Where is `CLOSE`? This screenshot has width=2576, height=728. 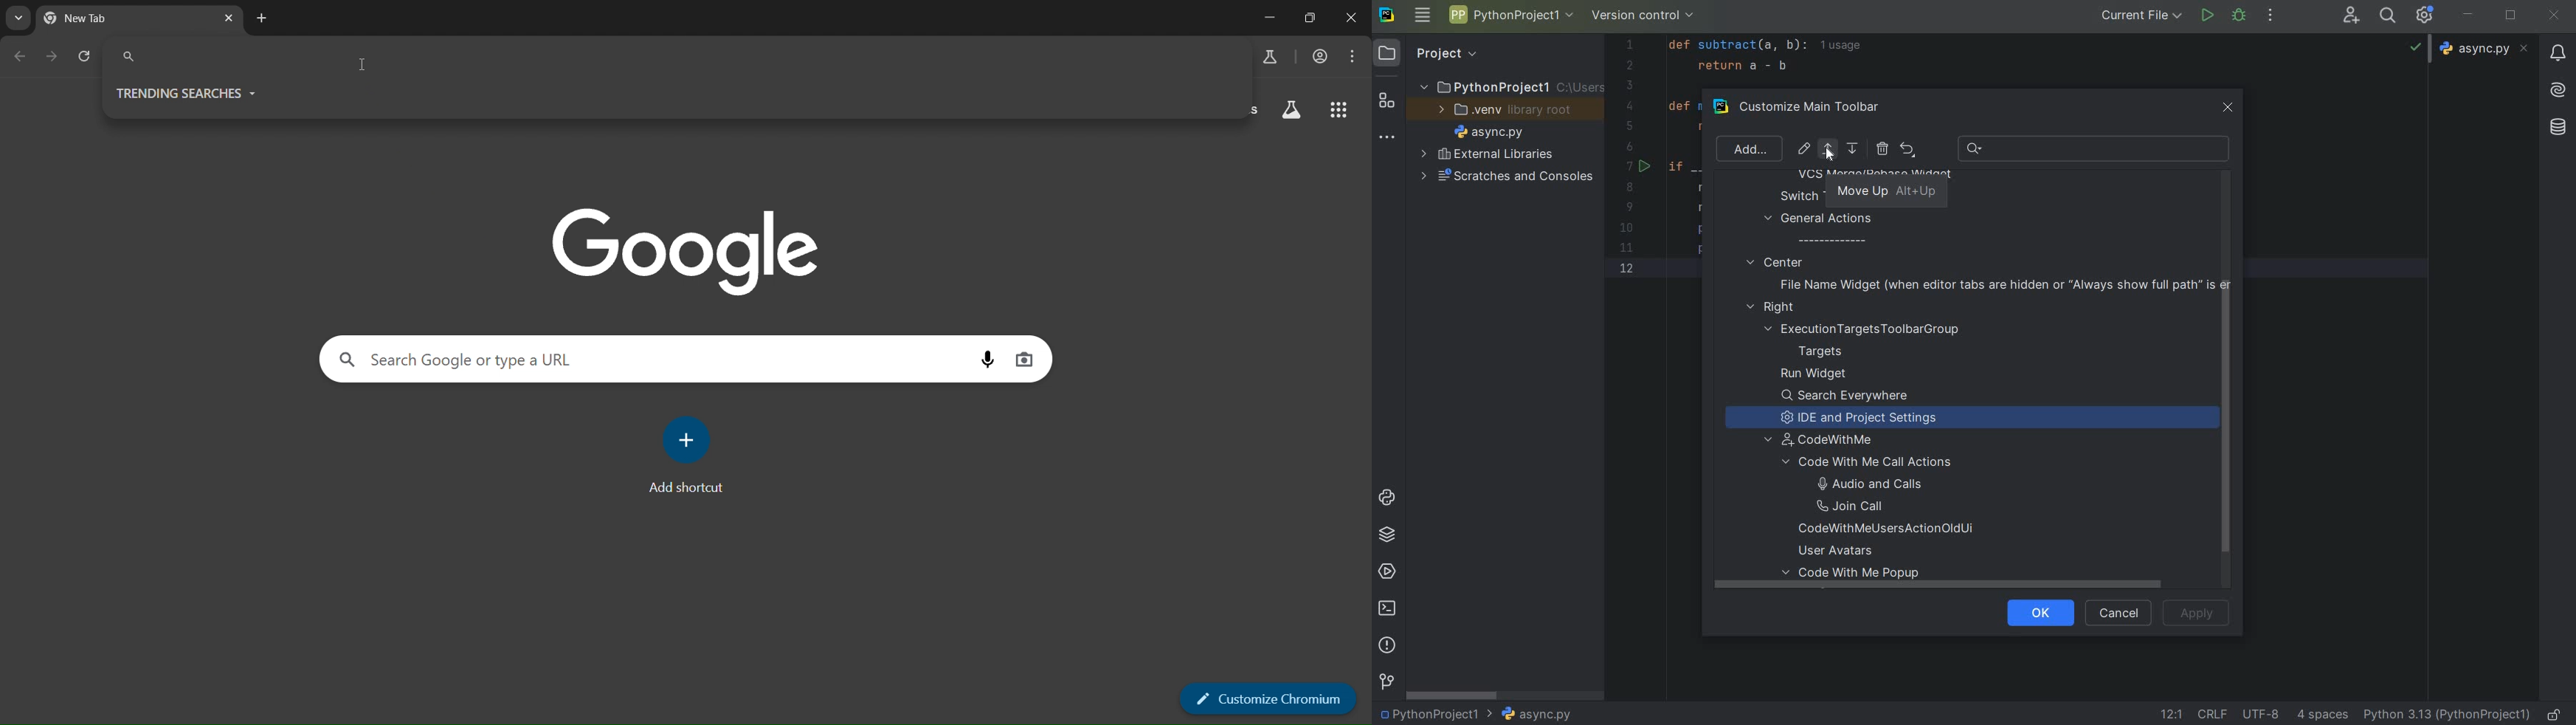 CLOSE is located at coordinates (2553, 16).